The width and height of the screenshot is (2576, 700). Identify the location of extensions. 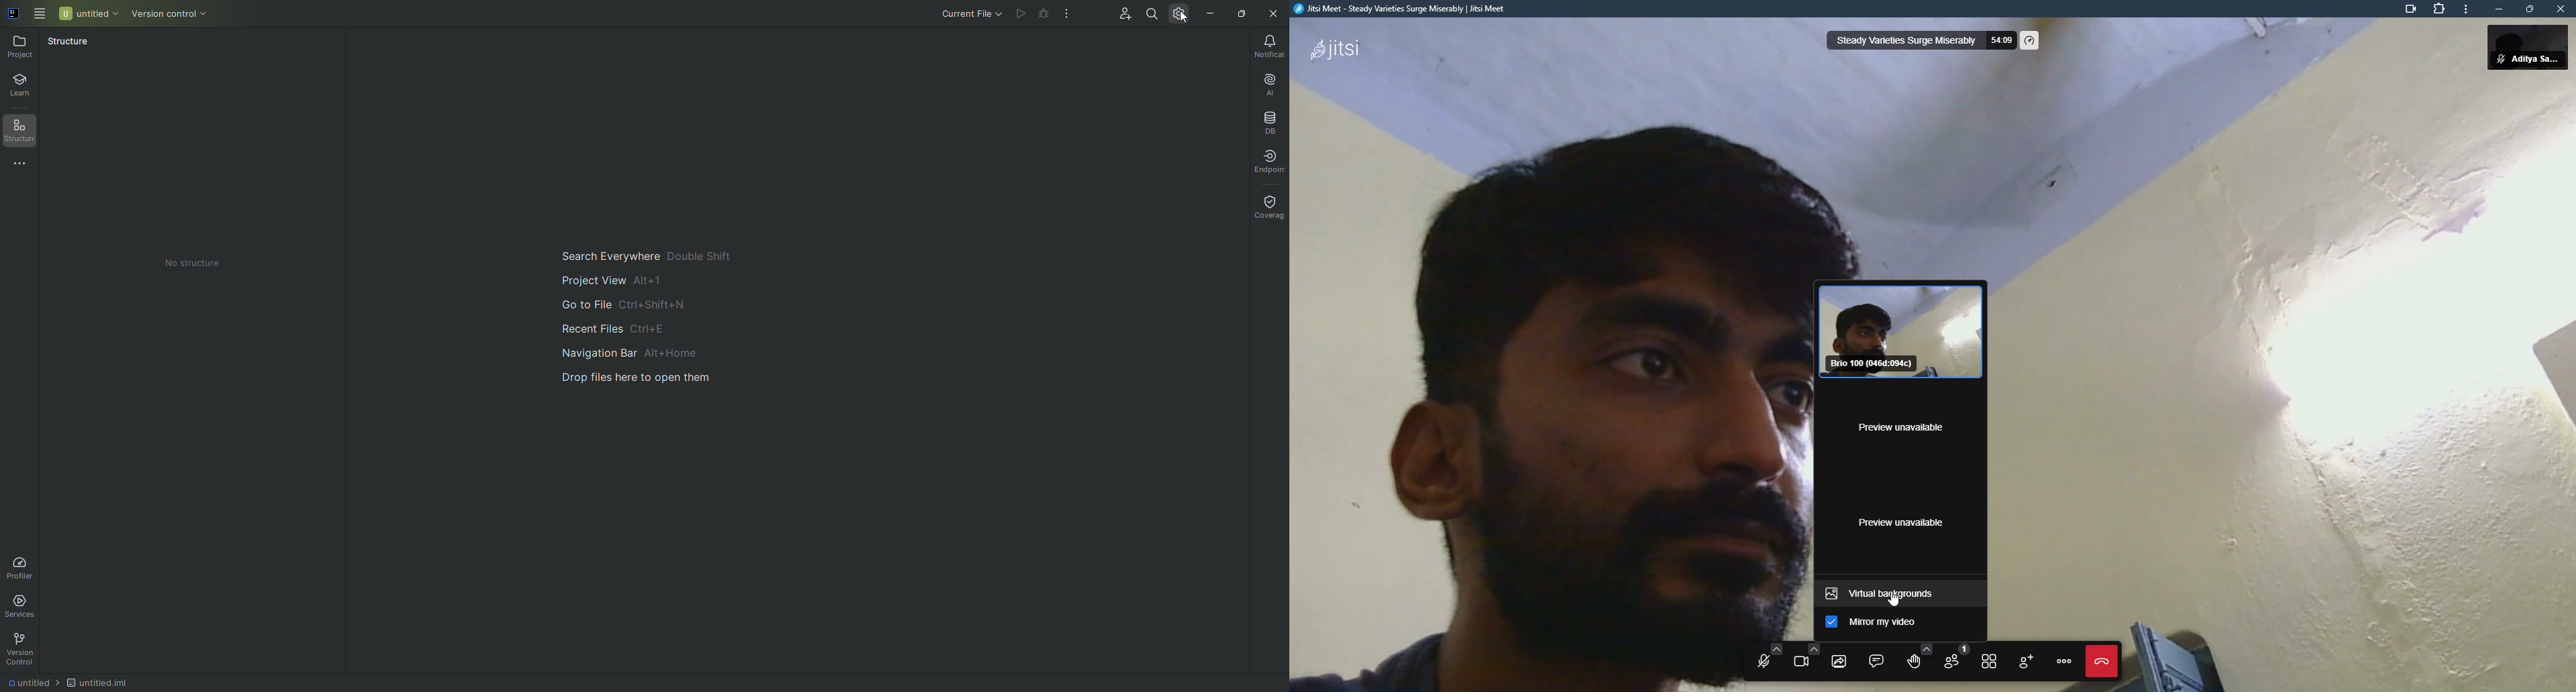
(2441, 10).